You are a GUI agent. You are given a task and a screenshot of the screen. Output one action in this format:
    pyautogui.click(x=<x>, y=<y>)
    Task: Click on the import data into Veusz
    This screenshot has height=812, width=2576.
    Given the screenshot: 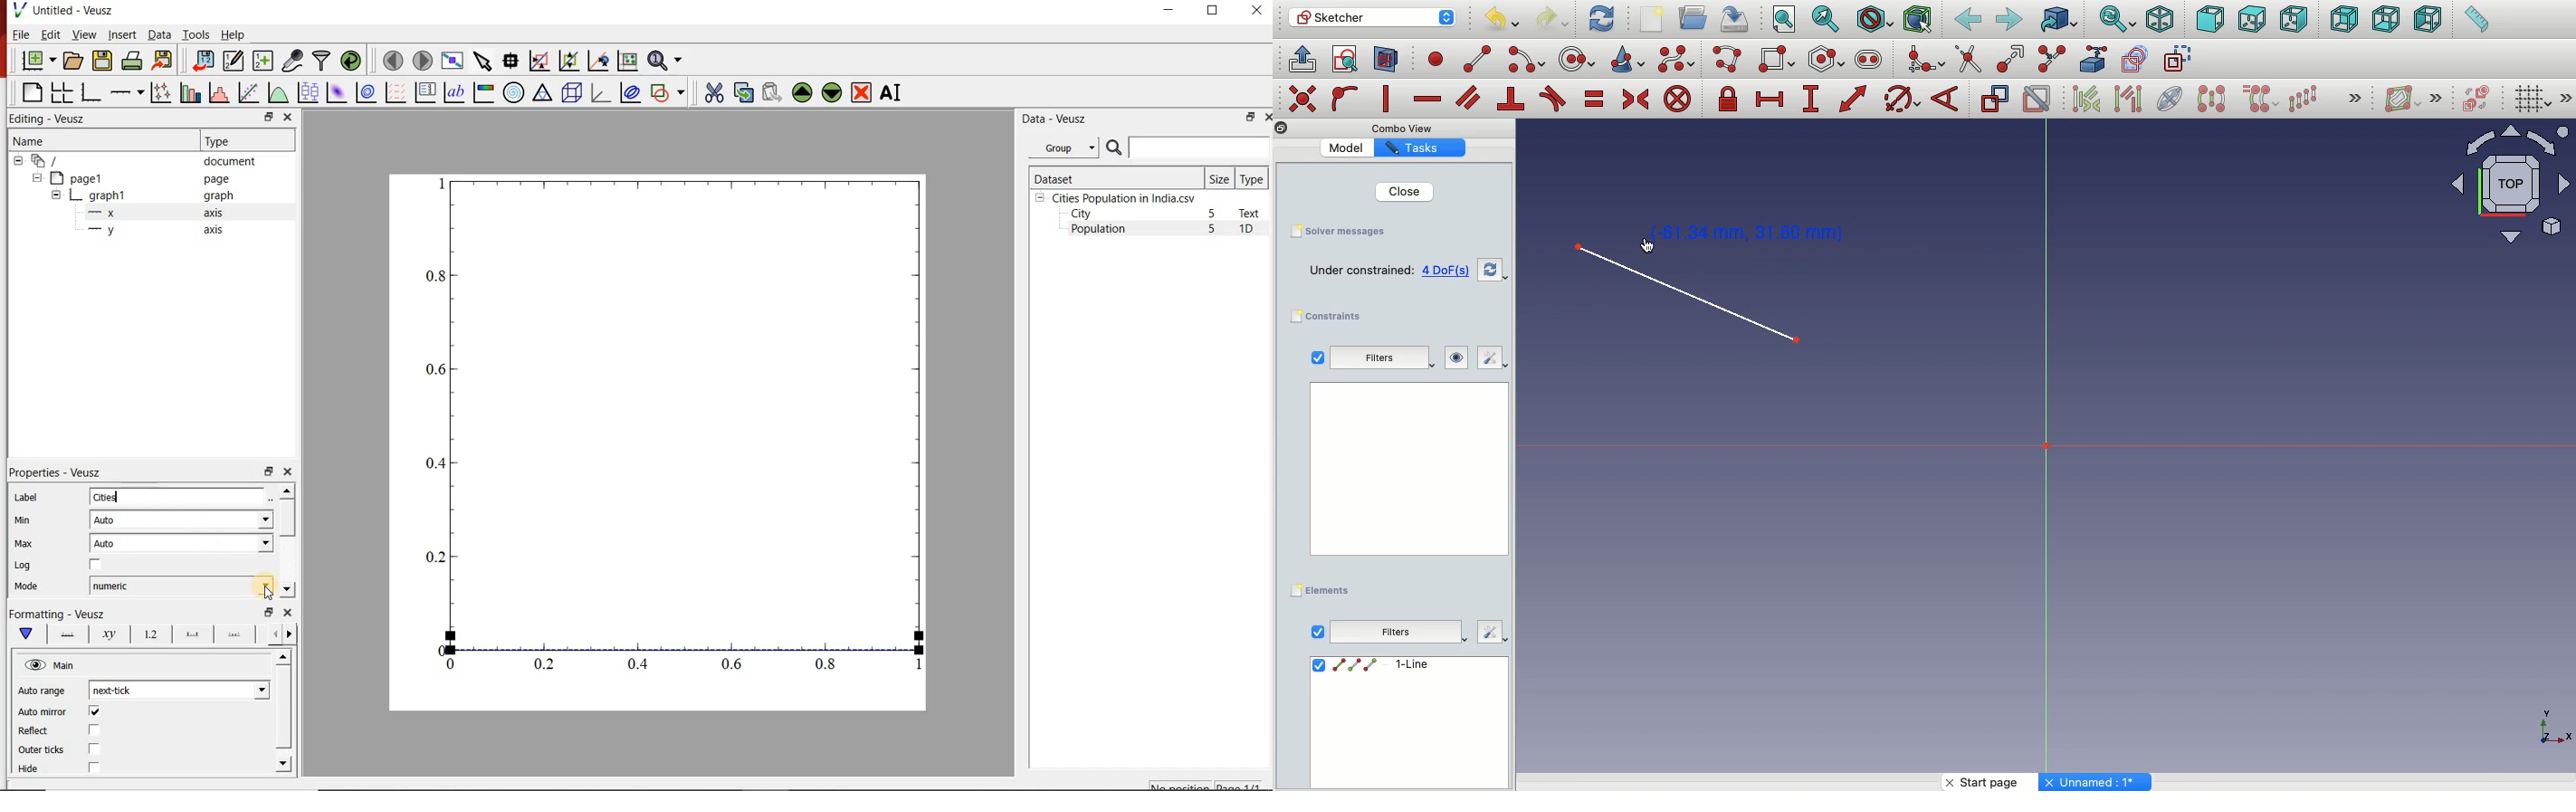 What is the action you would take?
    pyautogui.click(x=202, y=60)
    